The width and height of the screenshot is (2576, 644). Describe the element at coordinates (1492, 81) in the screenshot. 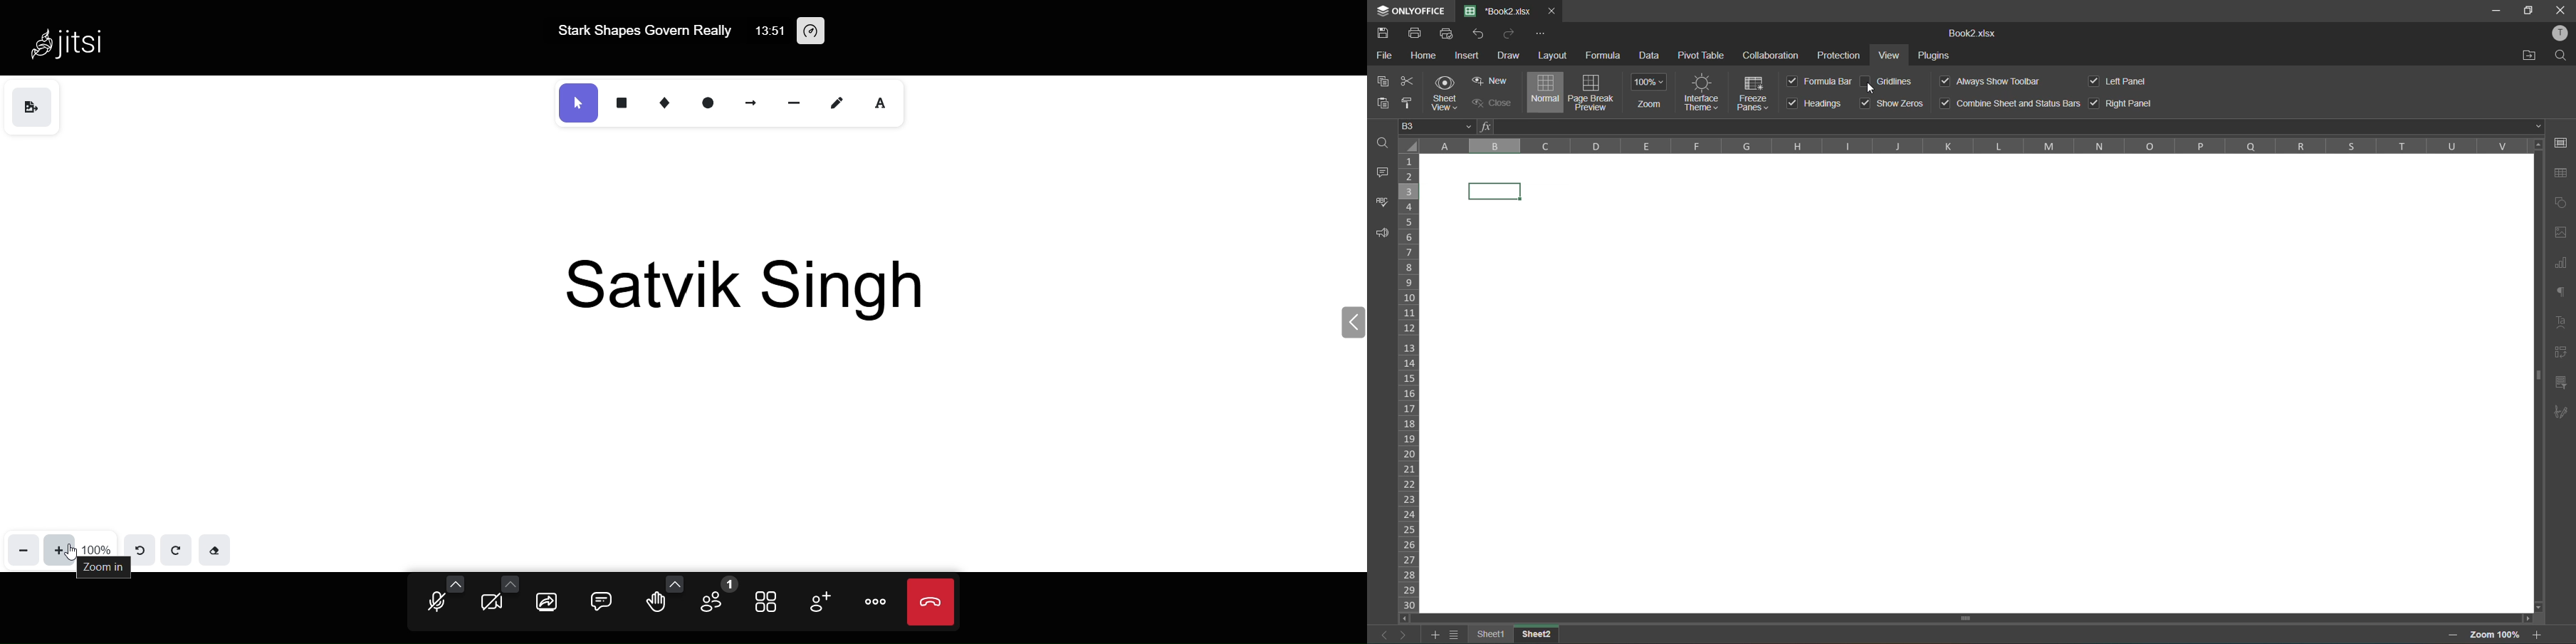

I see `new` at that location.